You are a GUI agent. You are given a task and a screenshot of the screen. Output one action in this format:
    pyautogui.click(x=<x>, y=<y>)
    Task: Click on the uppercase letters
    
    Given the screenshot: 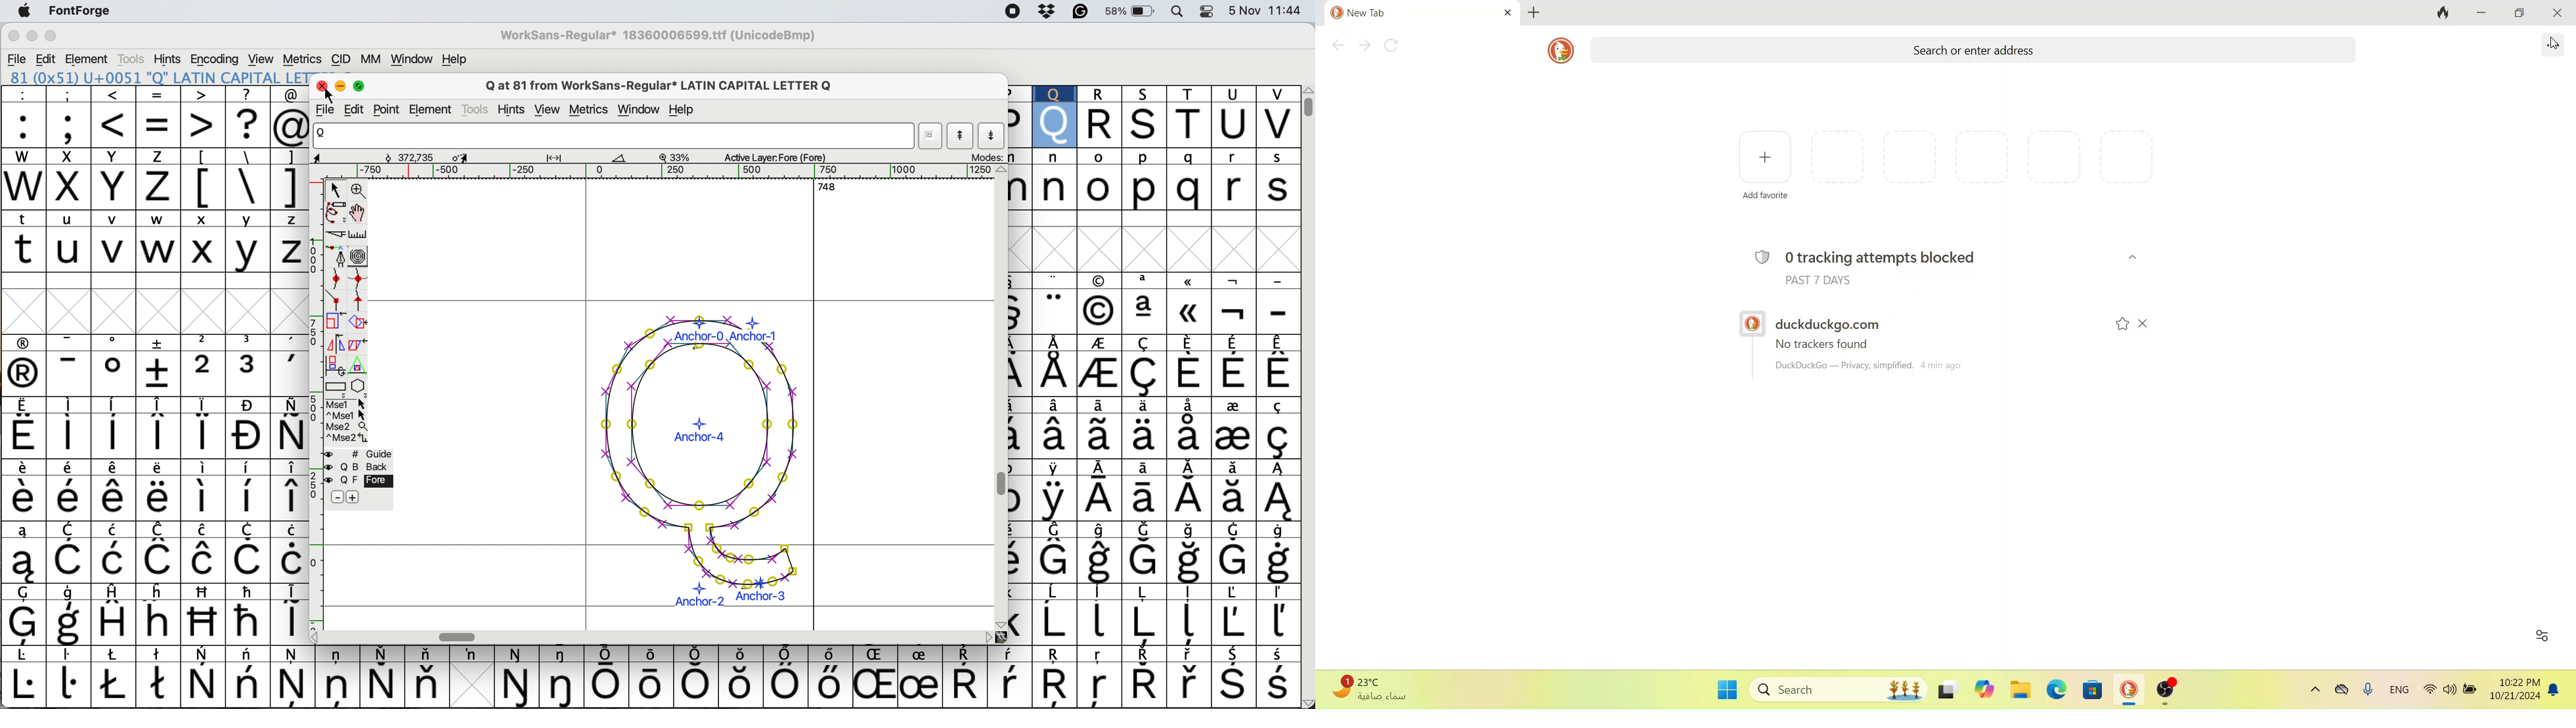 What is the action you would take?
    pyautogui.click(x=156, y=253)
    